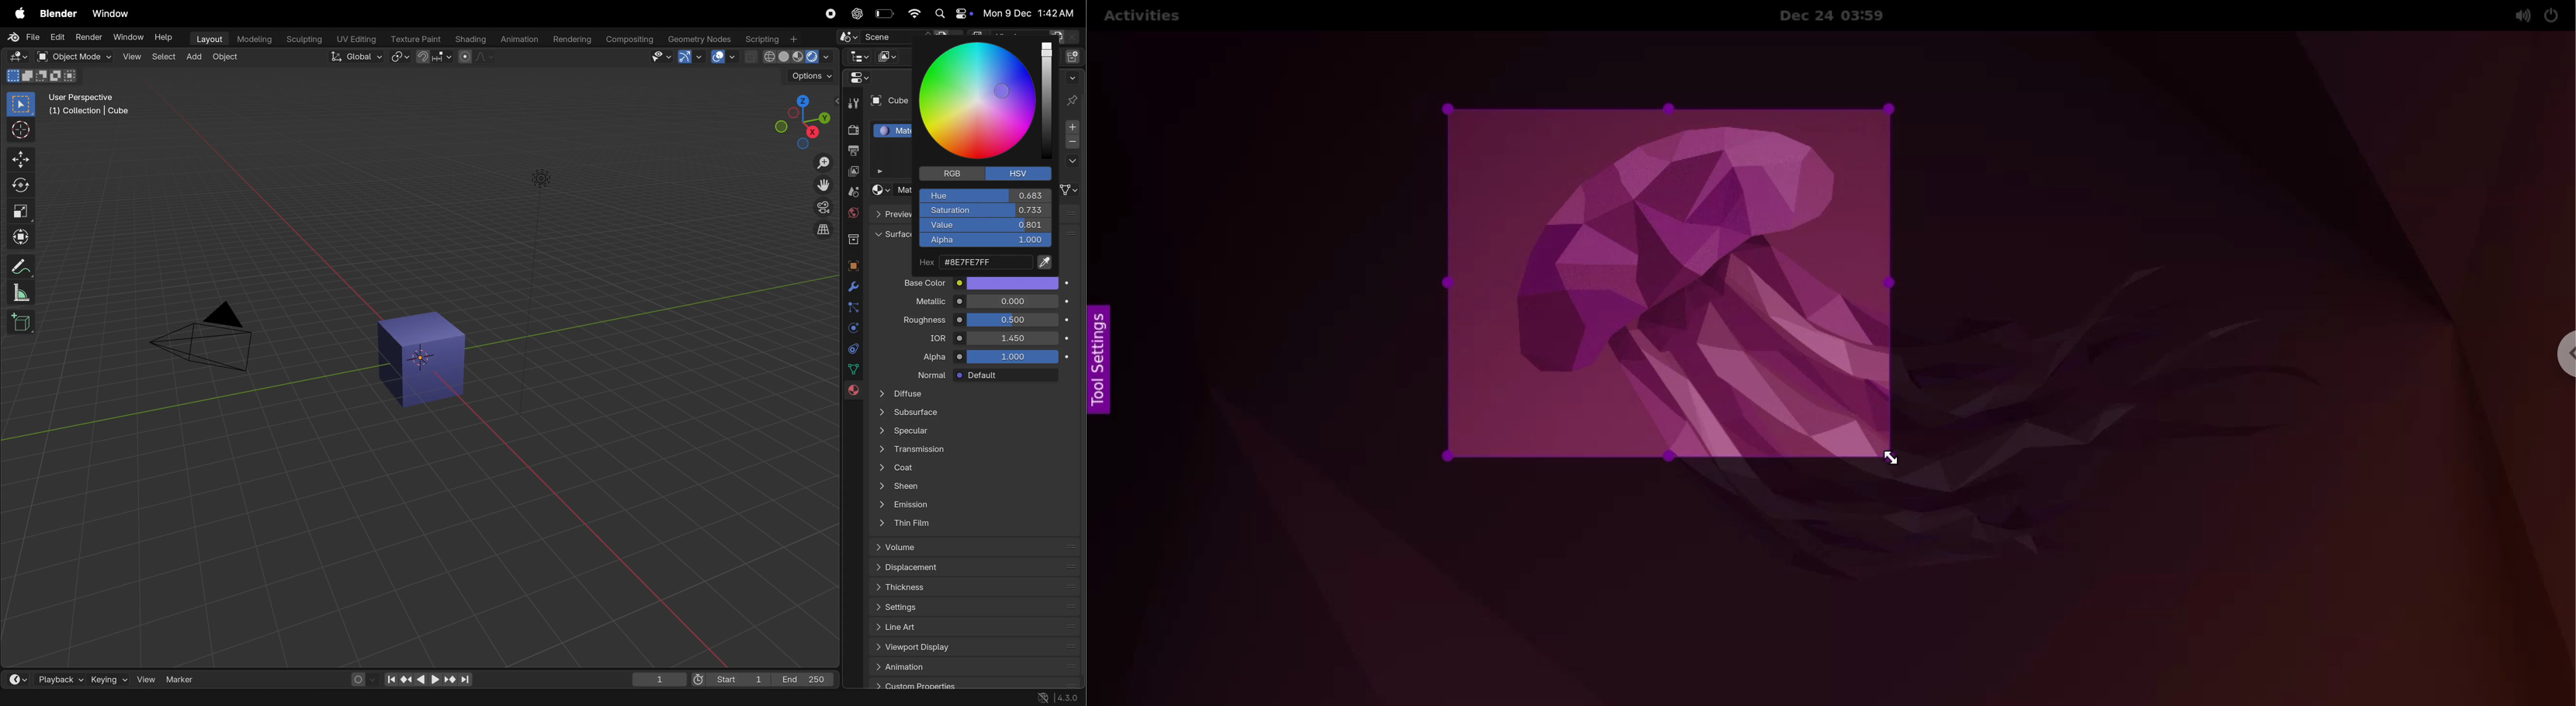 This screenshot has height=728, width=2576. Describe the element at coordinates (194, 58) in the screenshot. I see `add` at that location.